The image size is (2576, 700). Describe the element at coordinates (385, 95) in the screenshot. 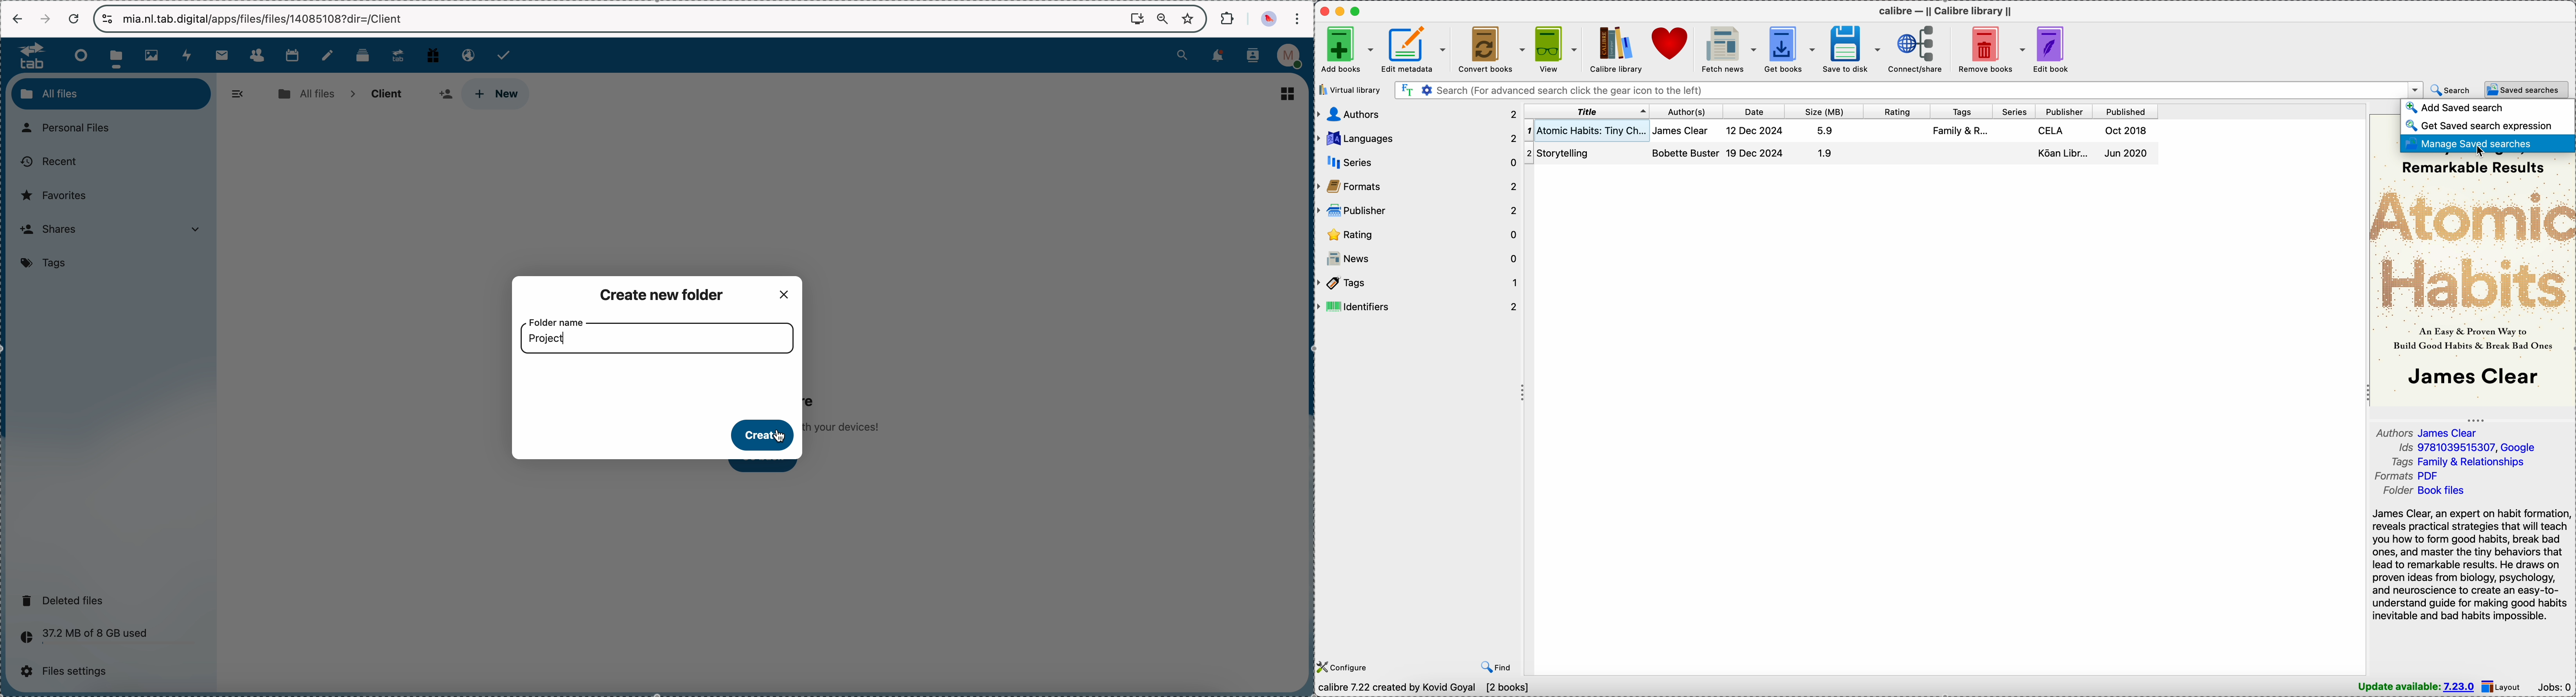

I see `client` at that location.